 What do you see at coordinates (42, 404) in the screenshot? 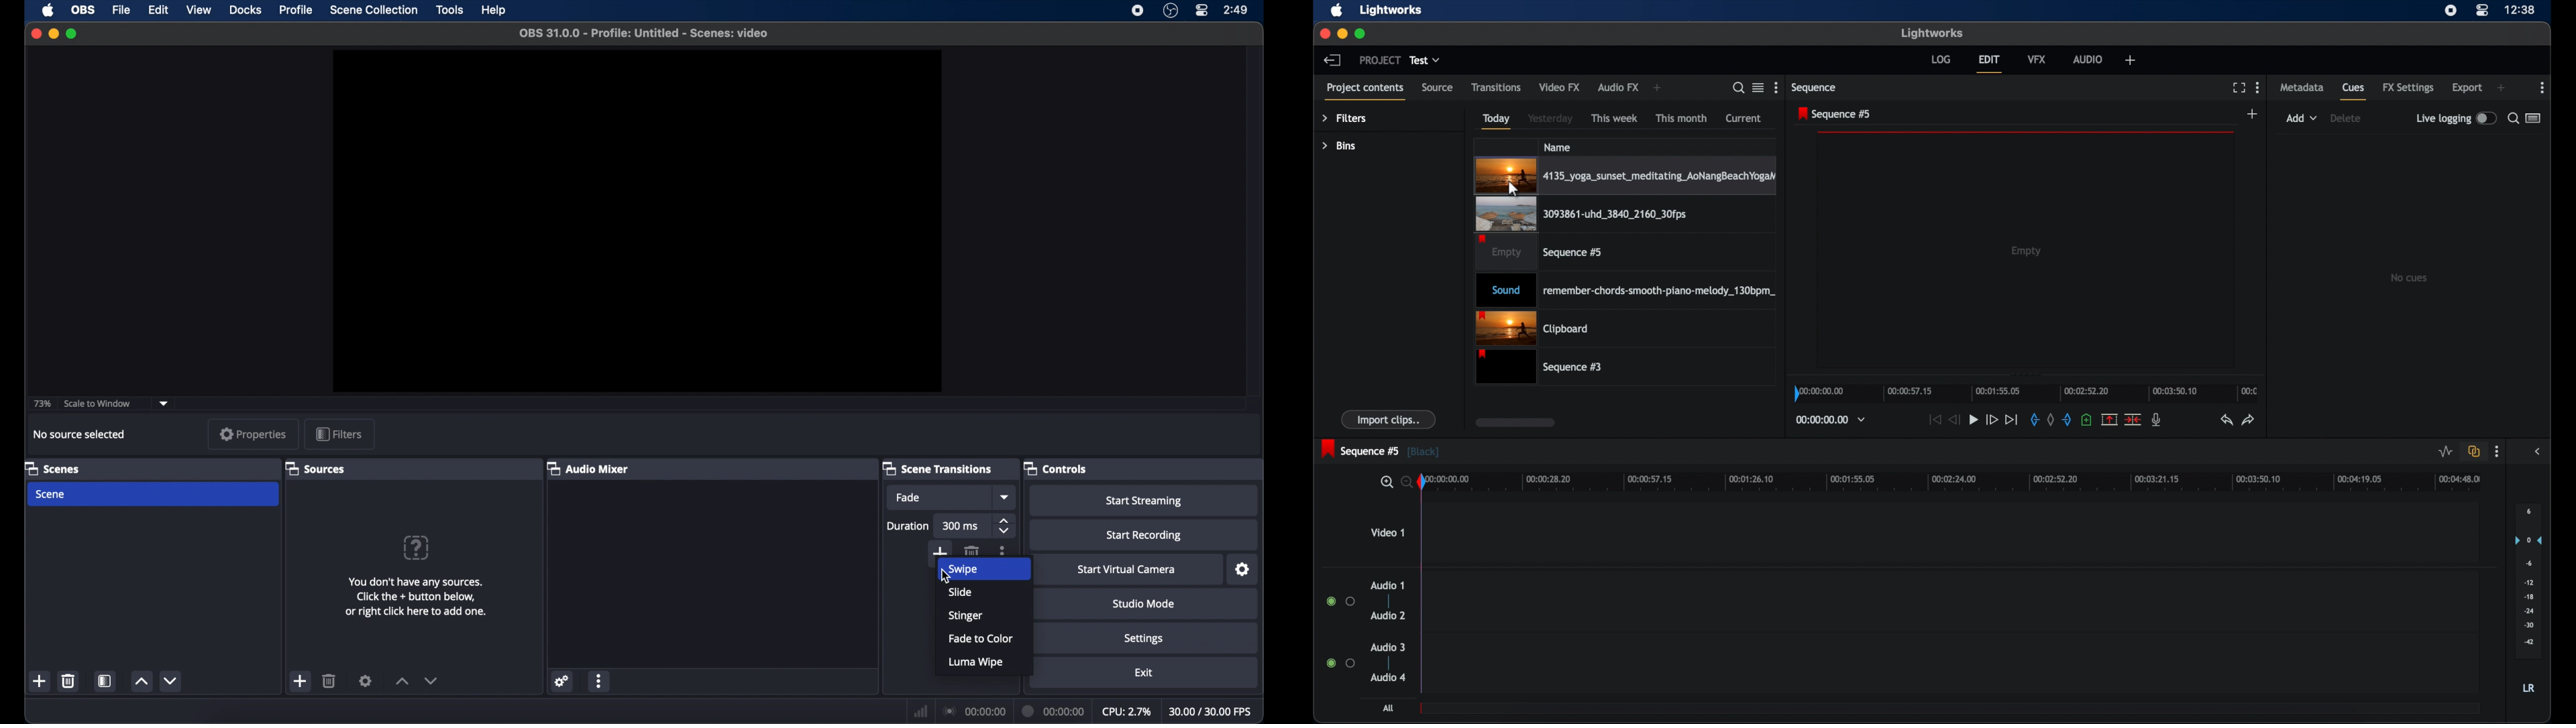
I see `73%` at bounding box center [42, 404].